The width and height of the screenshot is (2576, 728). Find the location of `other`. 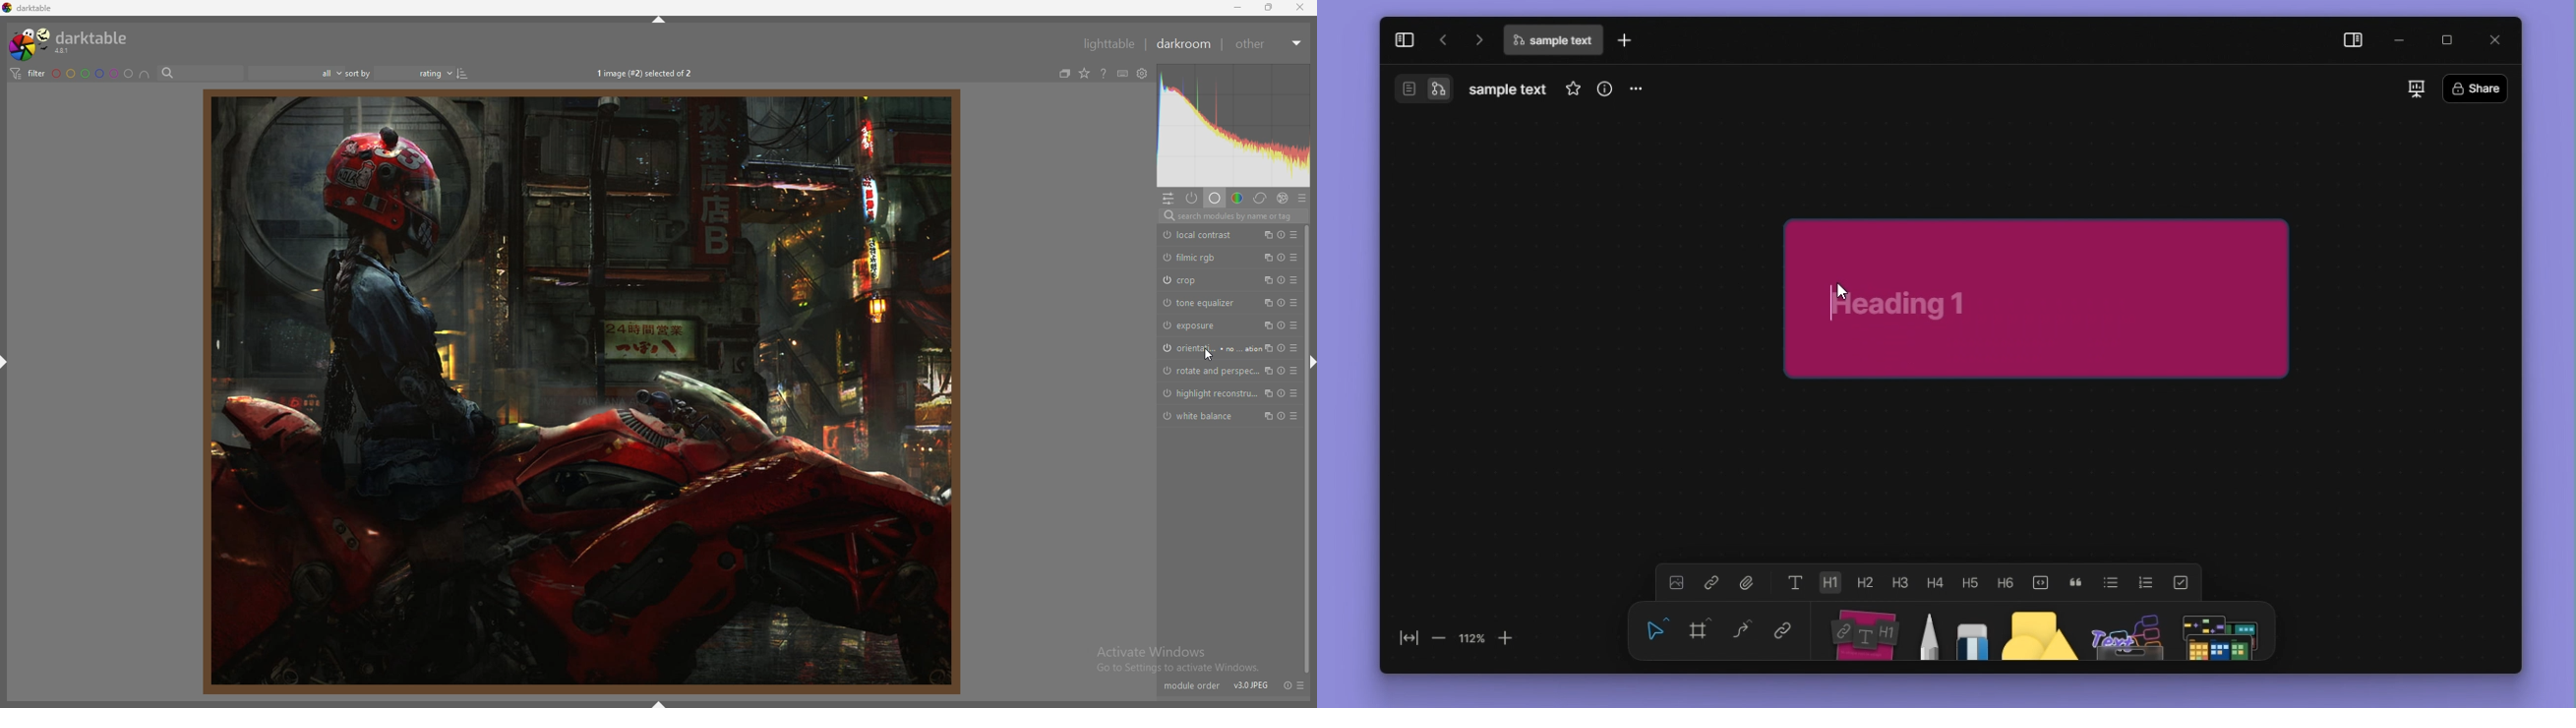

other is located at coordinates (2127, 631).